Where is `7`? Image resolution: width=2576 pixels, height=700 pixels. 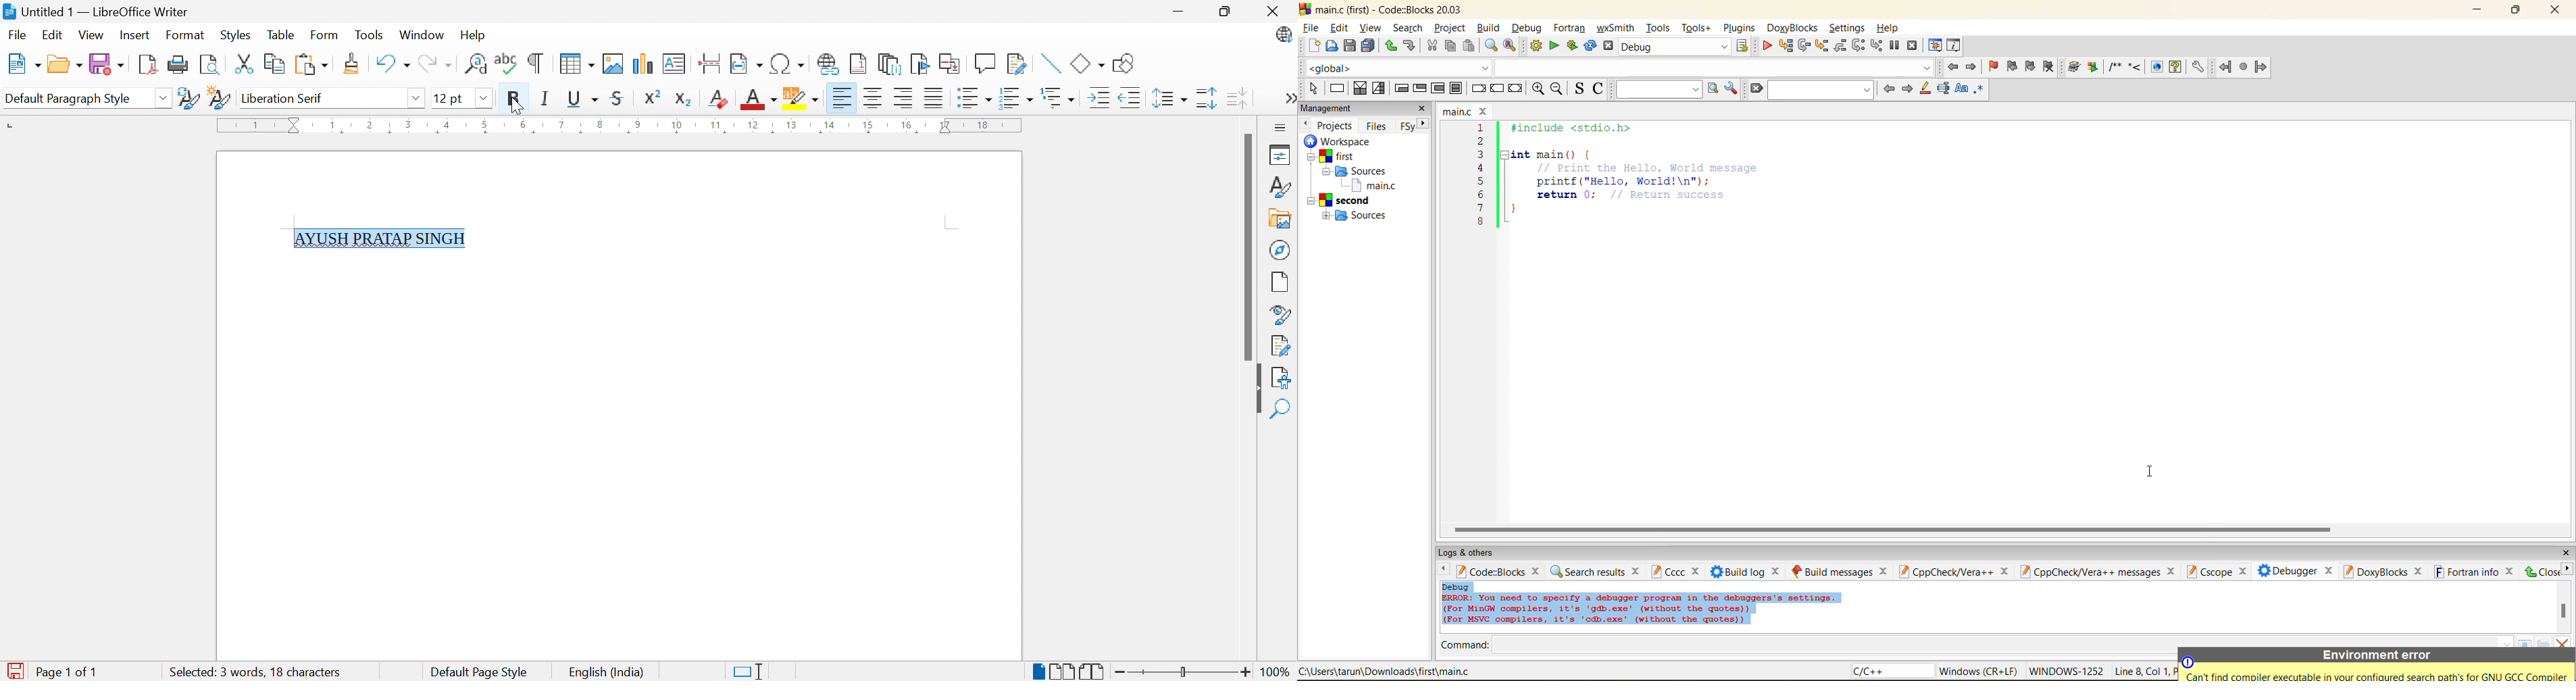 7 is located at coordinates (1480, 208).